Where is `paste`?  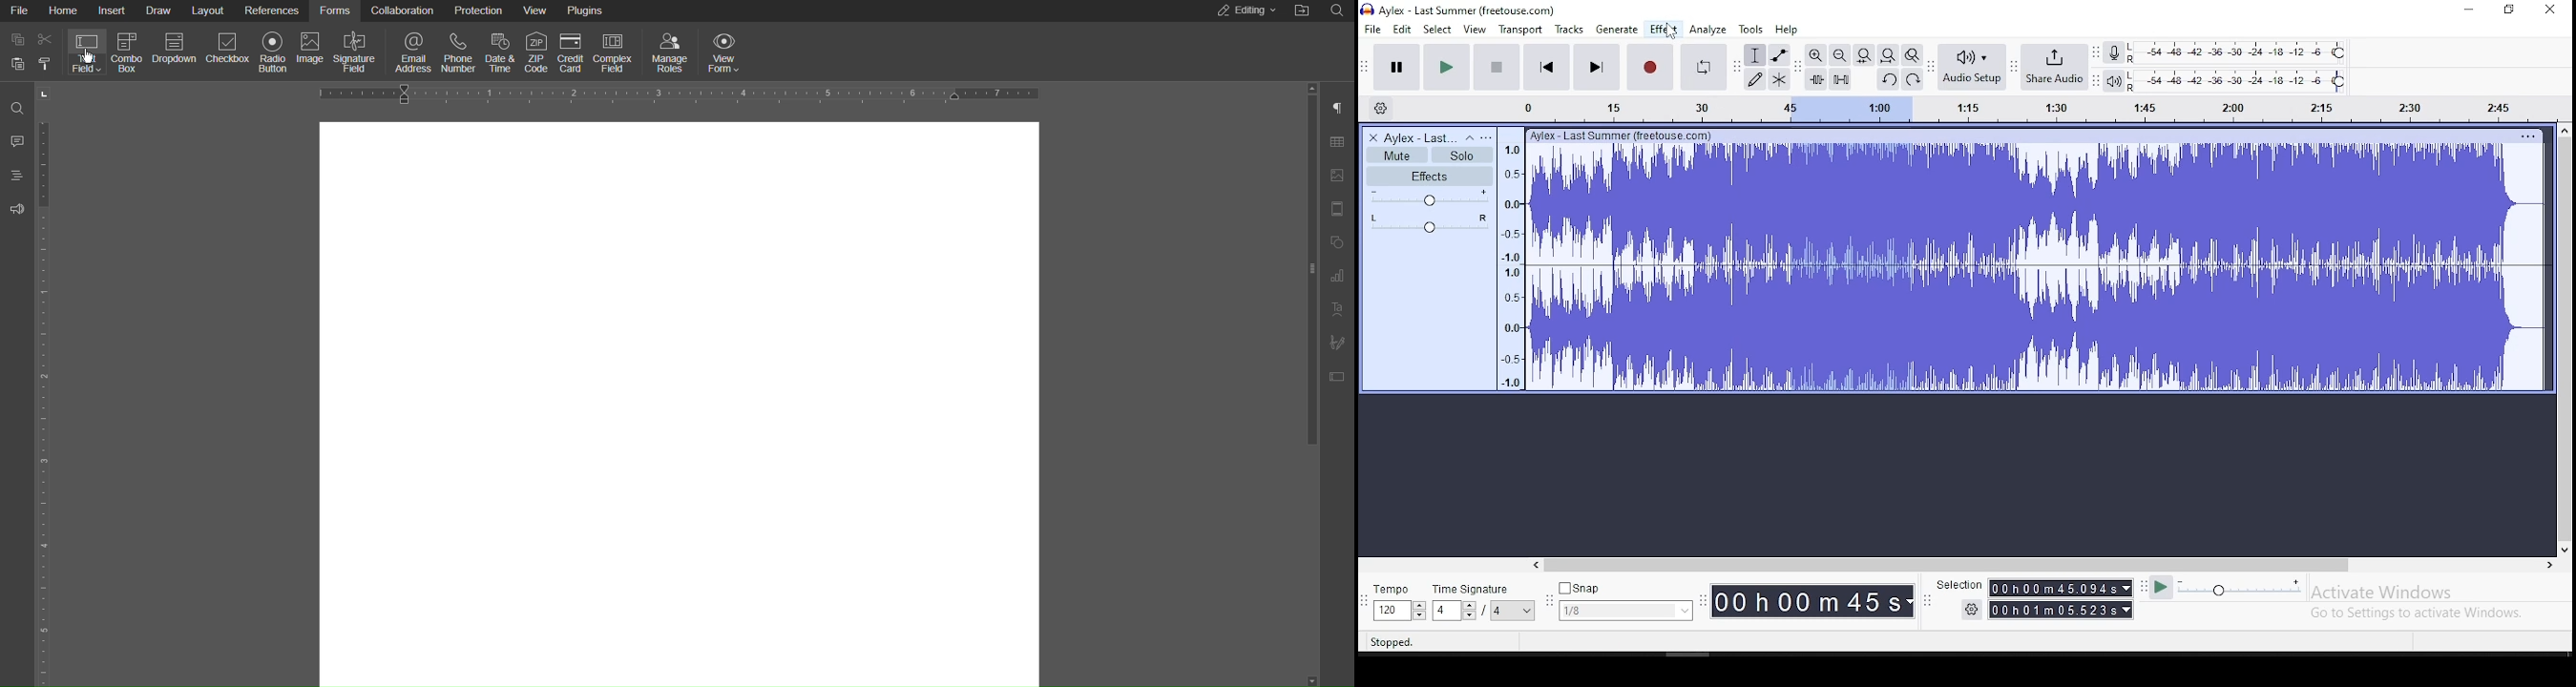
paste is located at coordinates (44, 65).